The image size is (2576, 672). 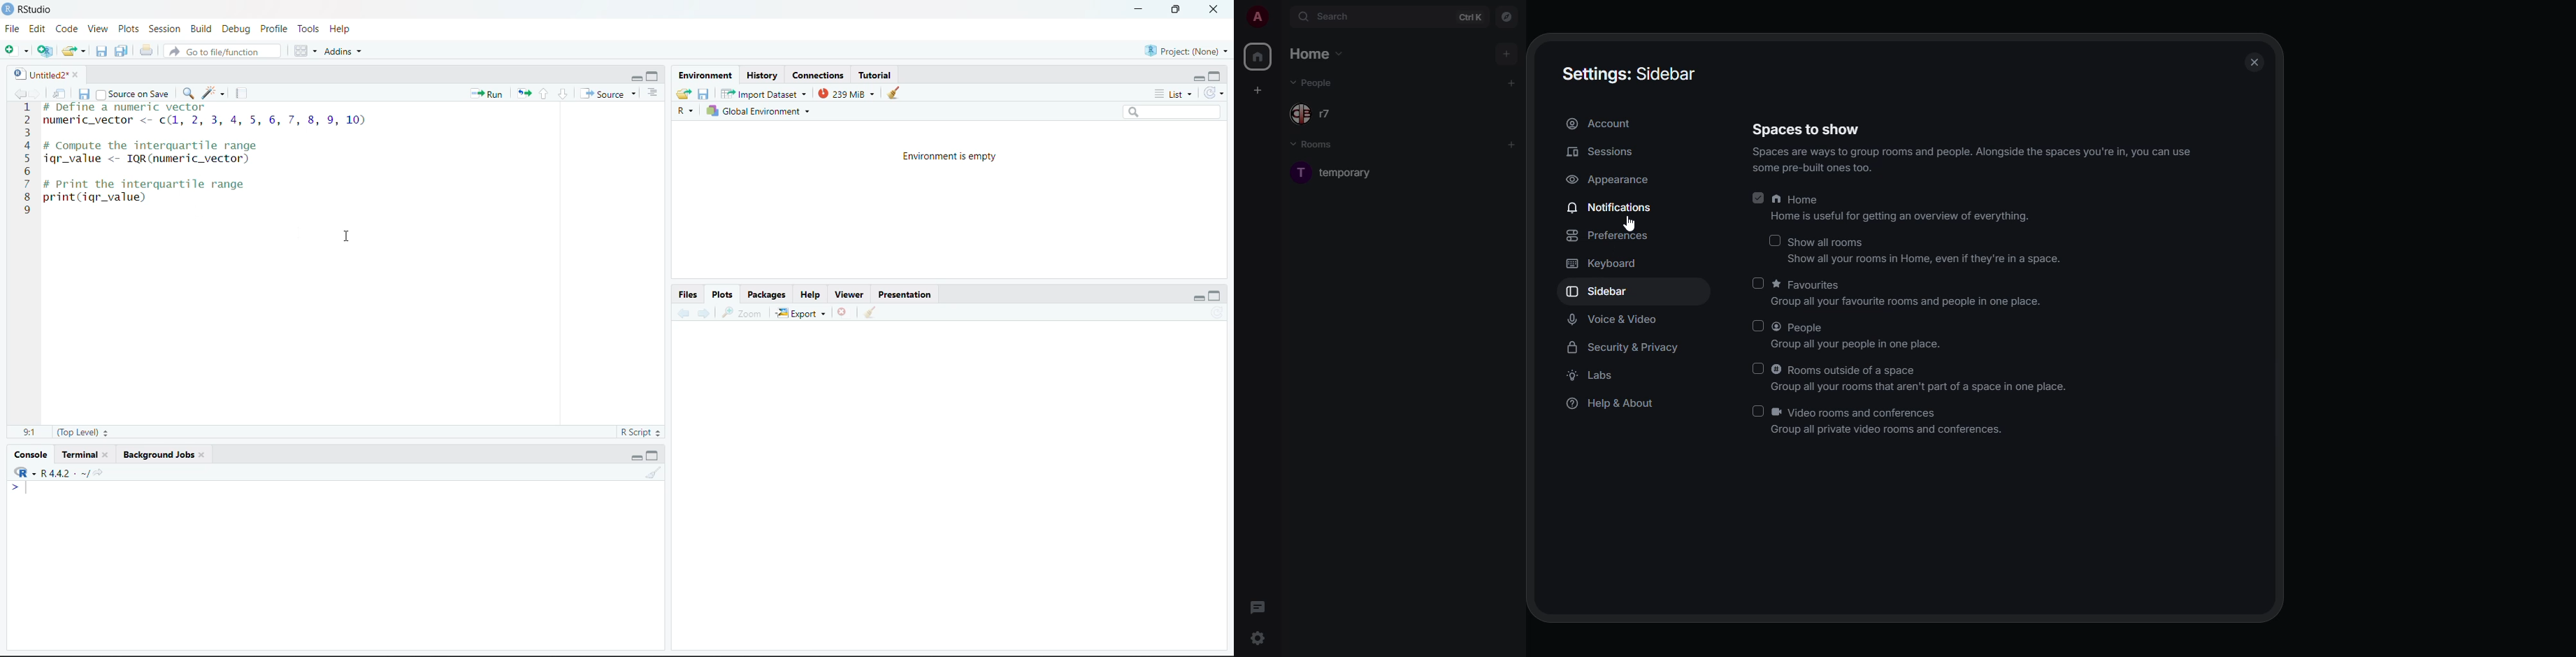 What do you see at coordinates (237, 28) in the screenshot?
I see `Debug` at bounding box center [237, 28].